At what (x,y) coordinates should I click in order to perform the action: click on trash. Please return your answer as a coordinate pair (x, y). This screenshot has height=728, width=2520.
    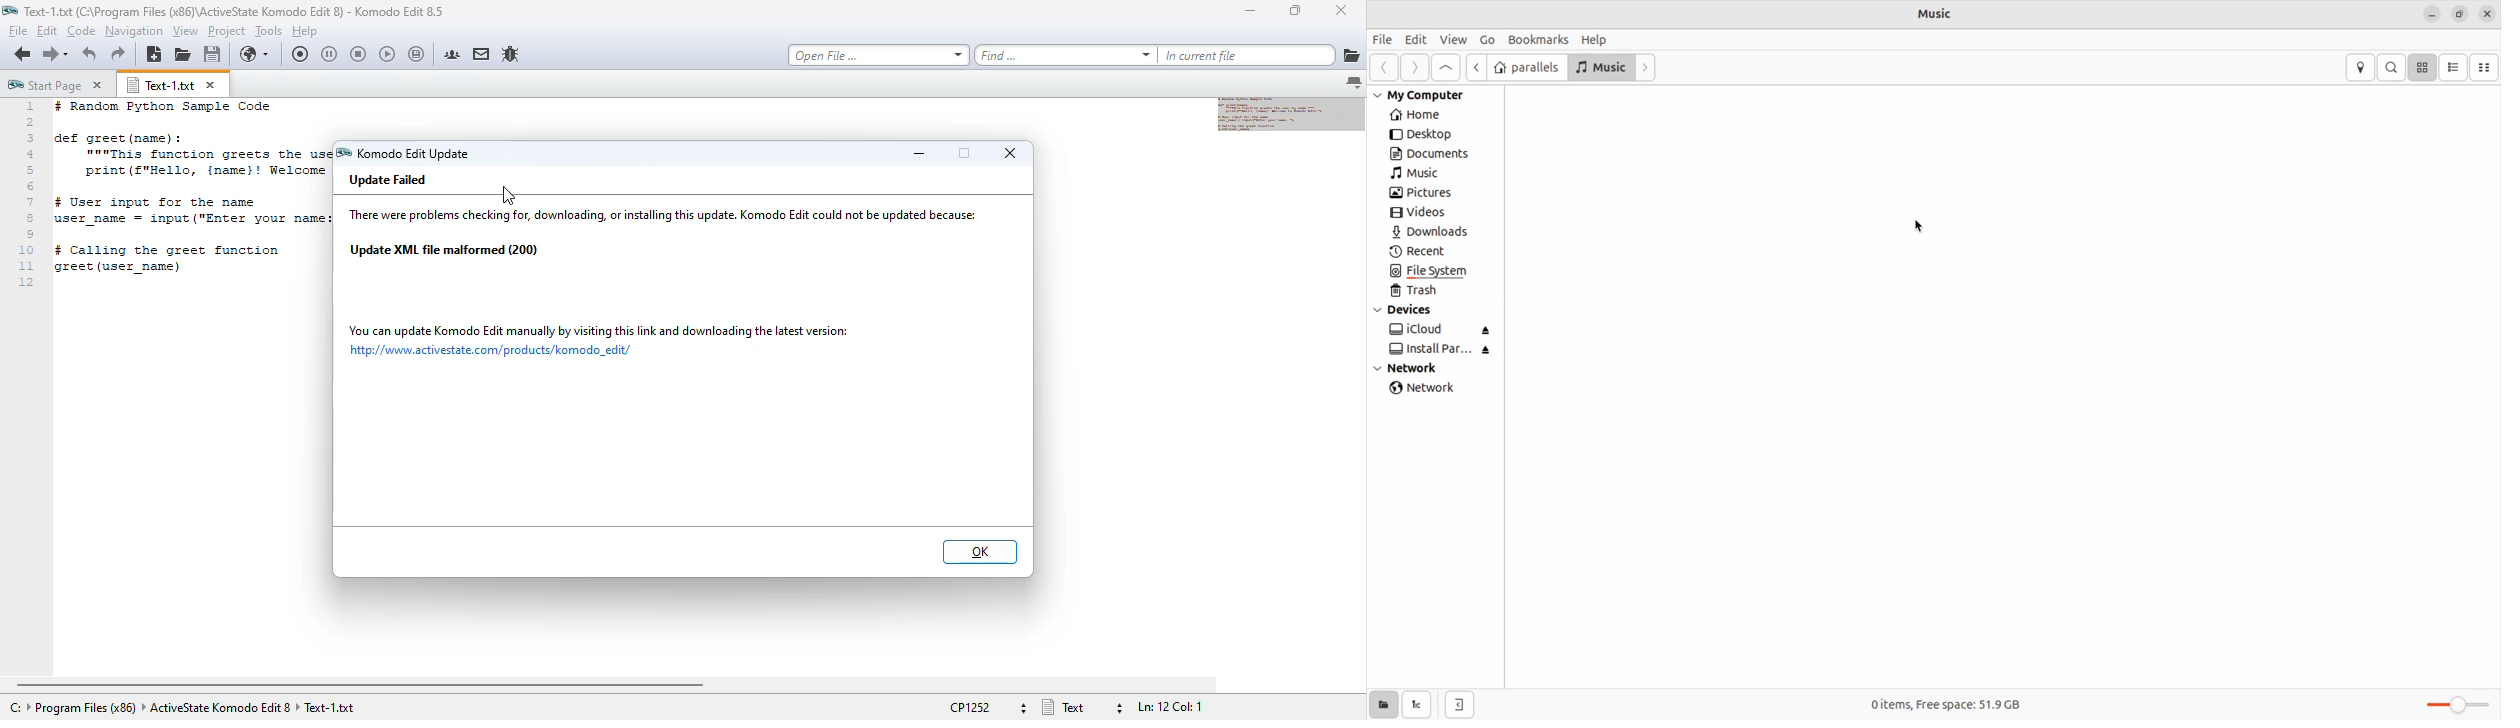
    Looking at the image, I should click on (1423, 292).